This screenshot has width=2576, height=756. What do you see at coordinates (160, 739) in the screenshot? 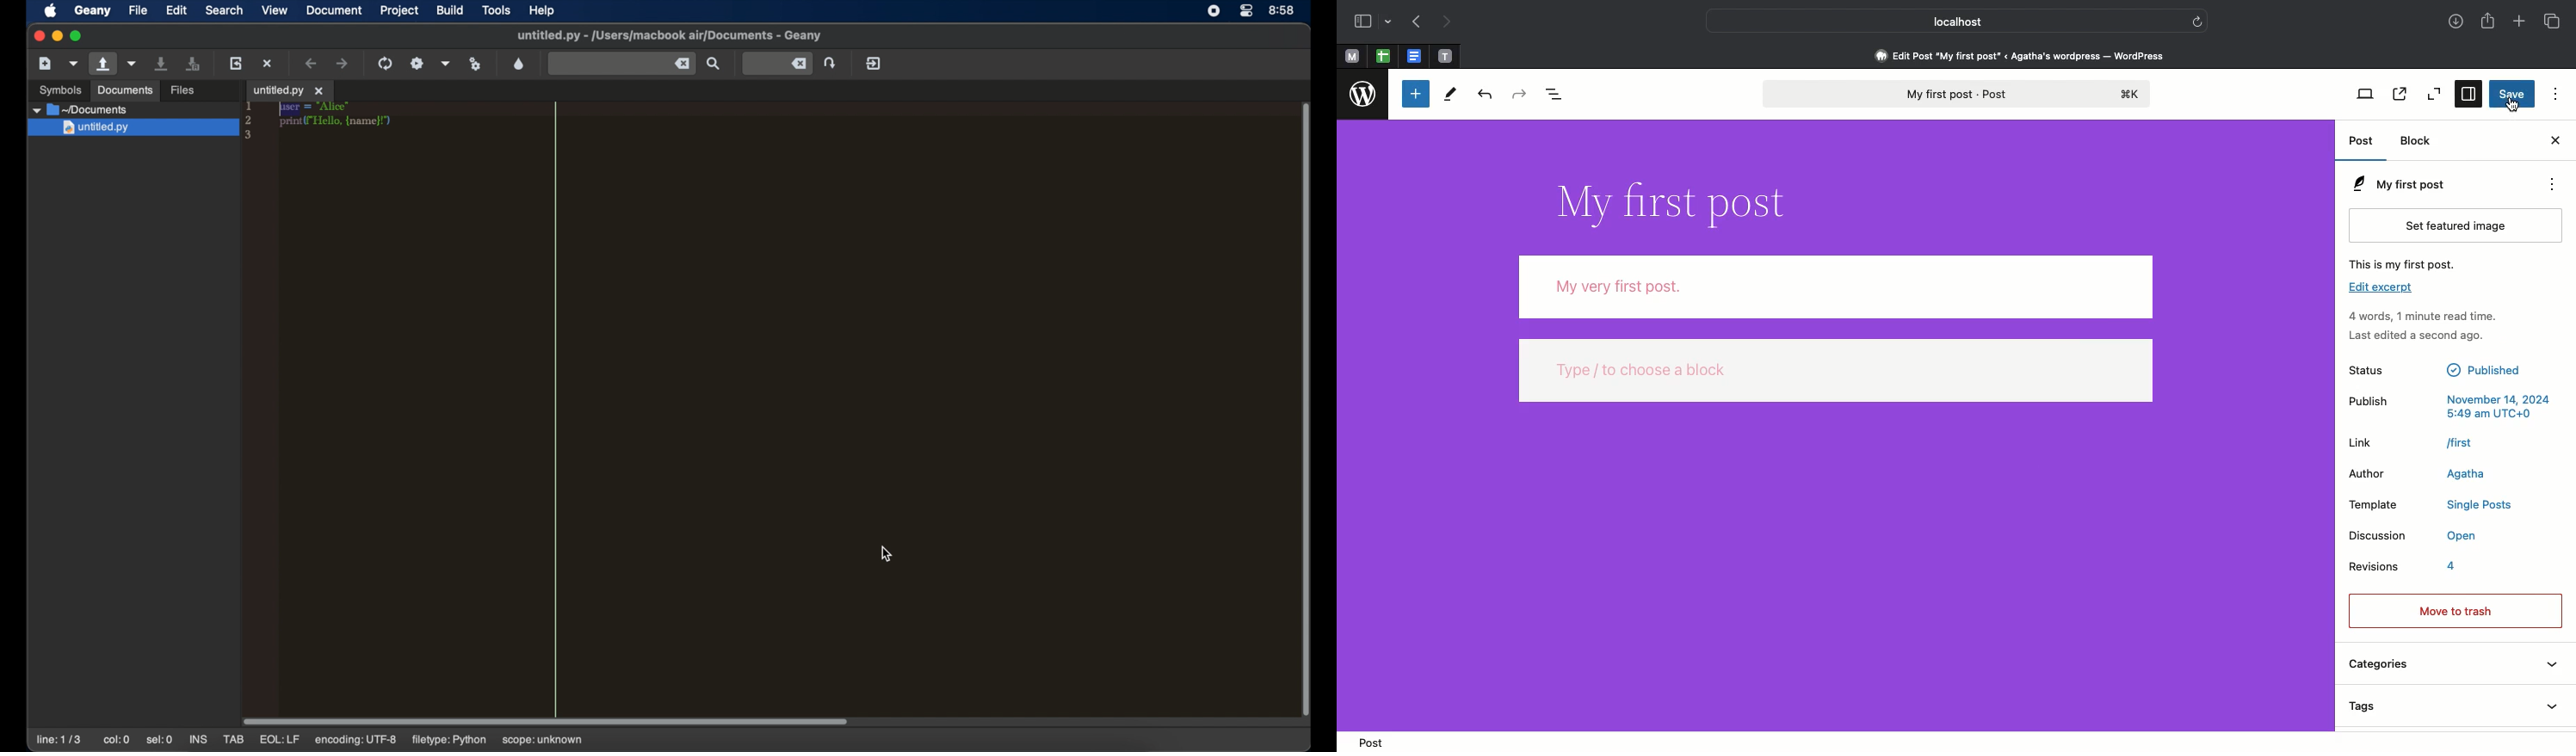
I see `se:0` at bounding box center [160, 739].